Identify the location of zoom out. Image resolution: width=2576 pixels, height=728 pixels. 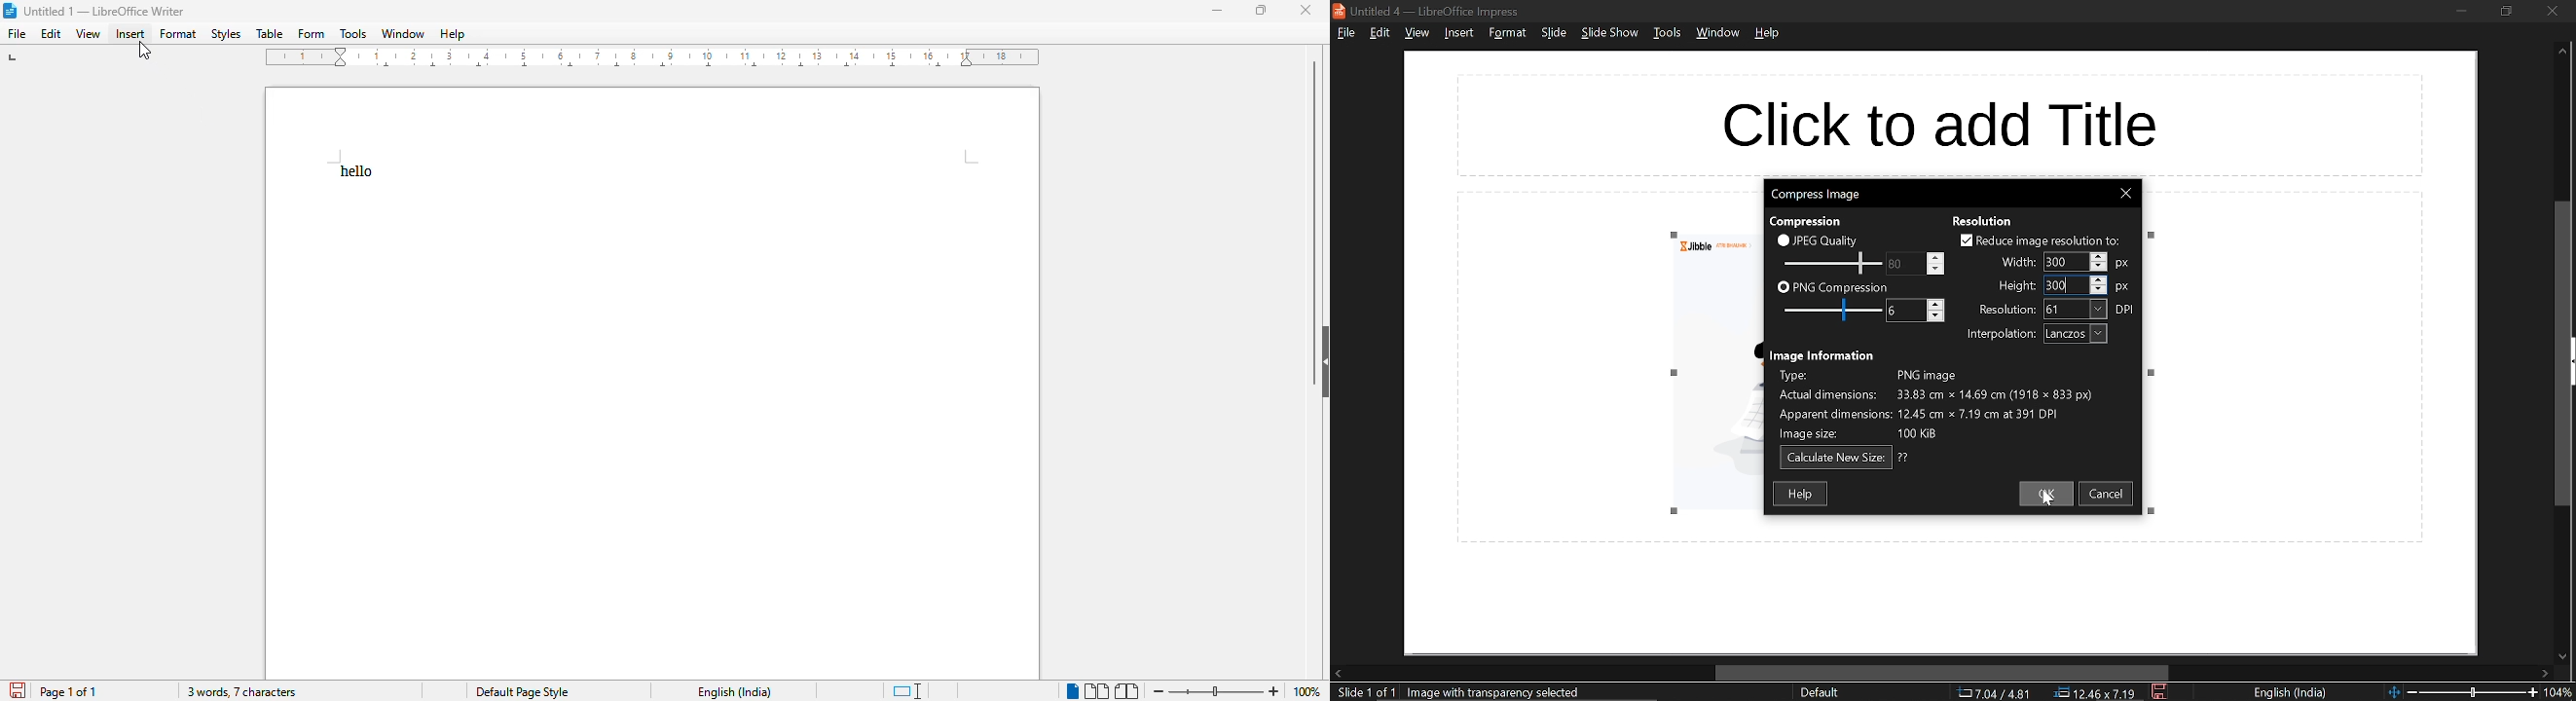
(1159, 690).